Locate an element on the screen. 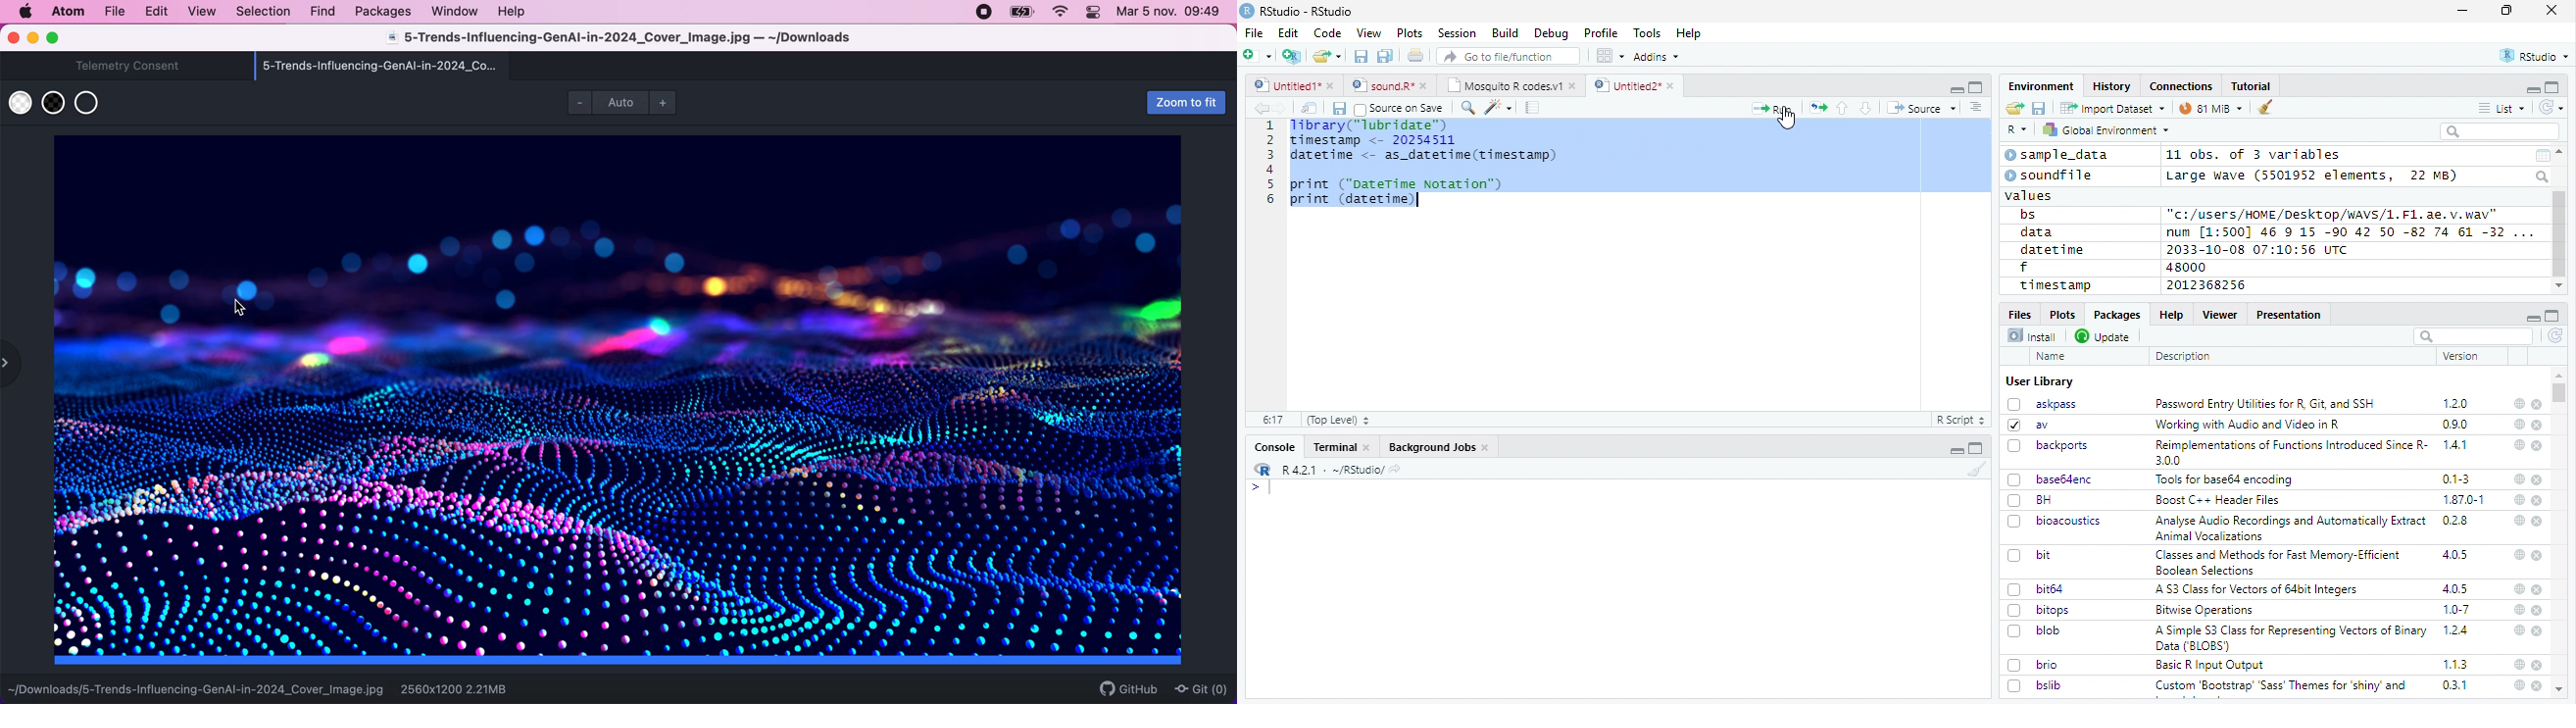  (Top Level) is located at coordinates (1337, 420).